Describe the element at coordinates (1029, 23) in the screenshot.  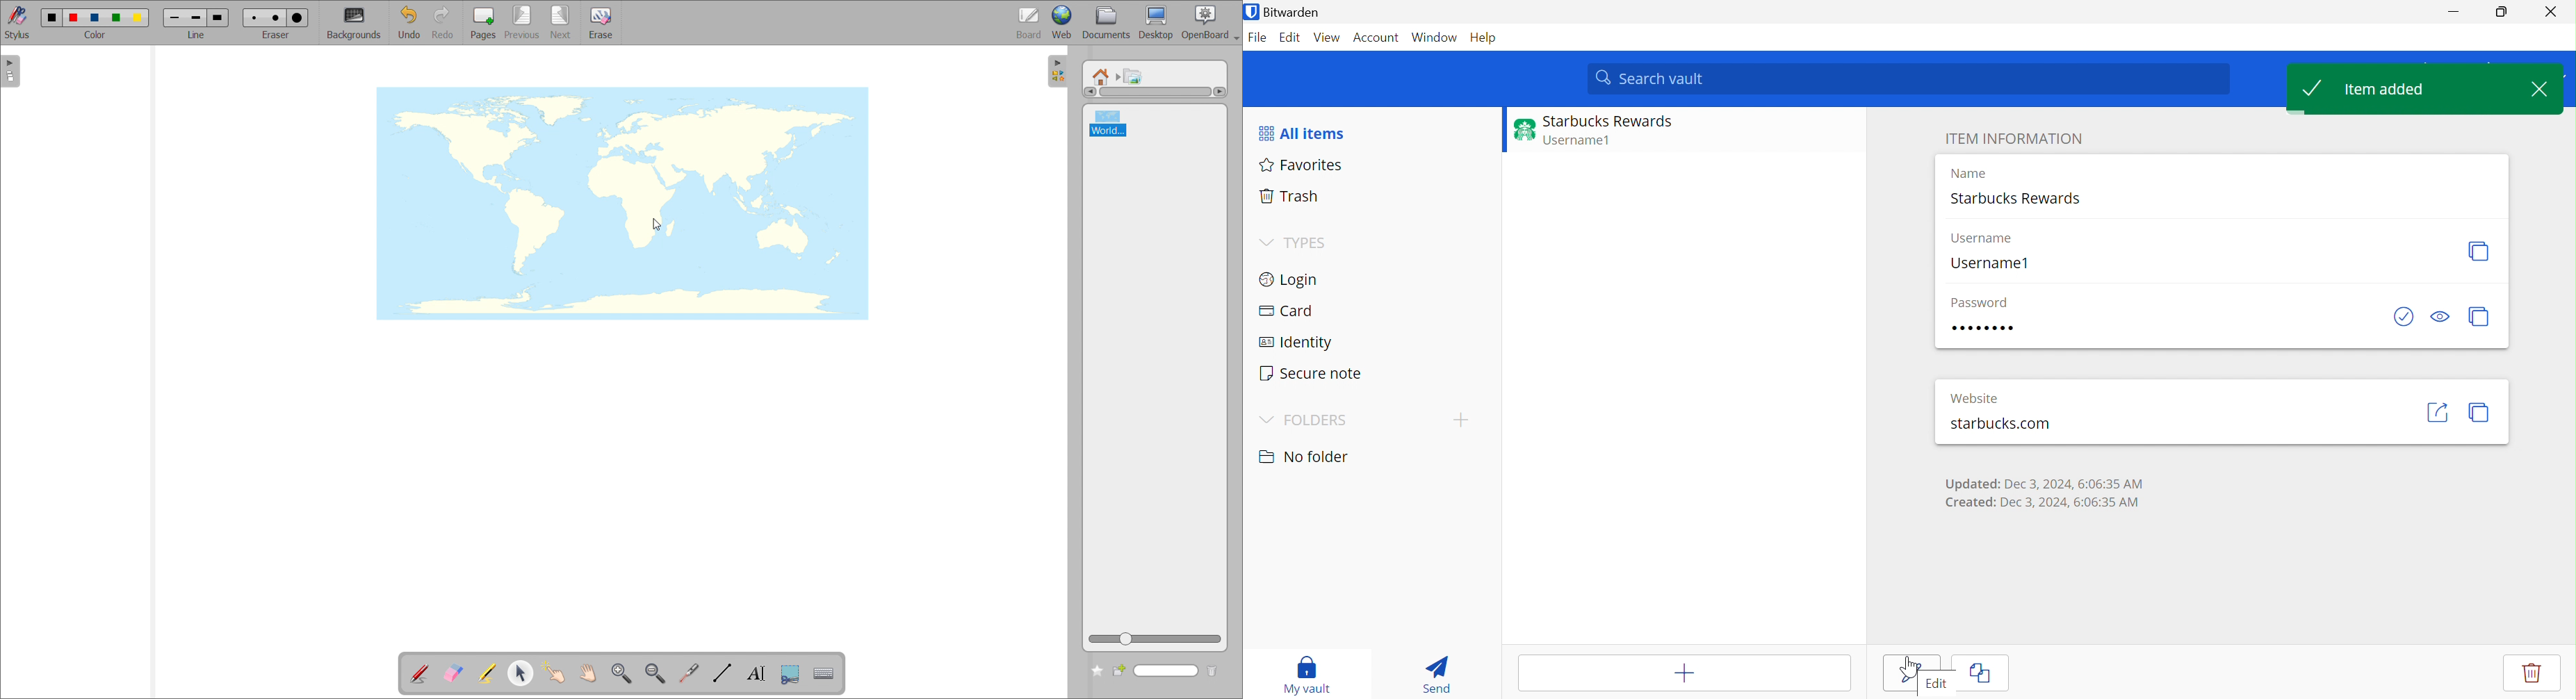
I see `board` at that location.